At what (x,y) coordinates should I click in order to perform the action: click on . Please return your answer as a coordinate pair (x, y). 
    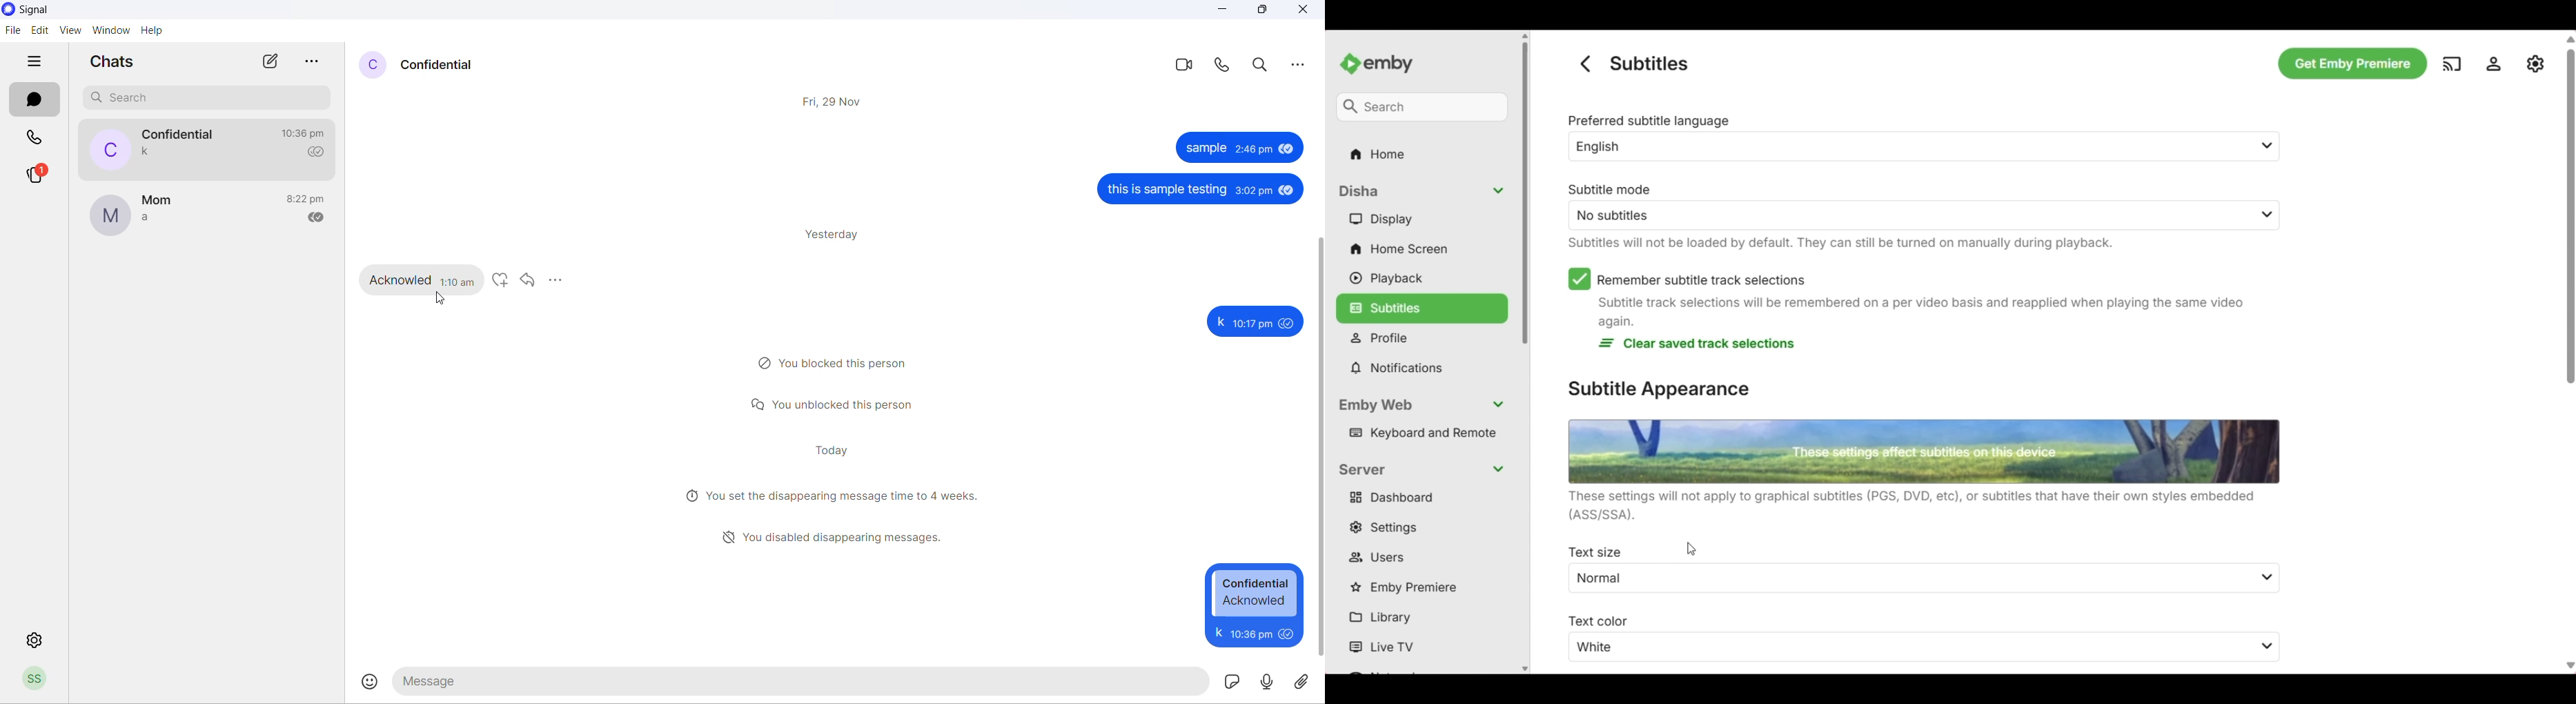
    Looking at the image, I should click on (1384, 59).